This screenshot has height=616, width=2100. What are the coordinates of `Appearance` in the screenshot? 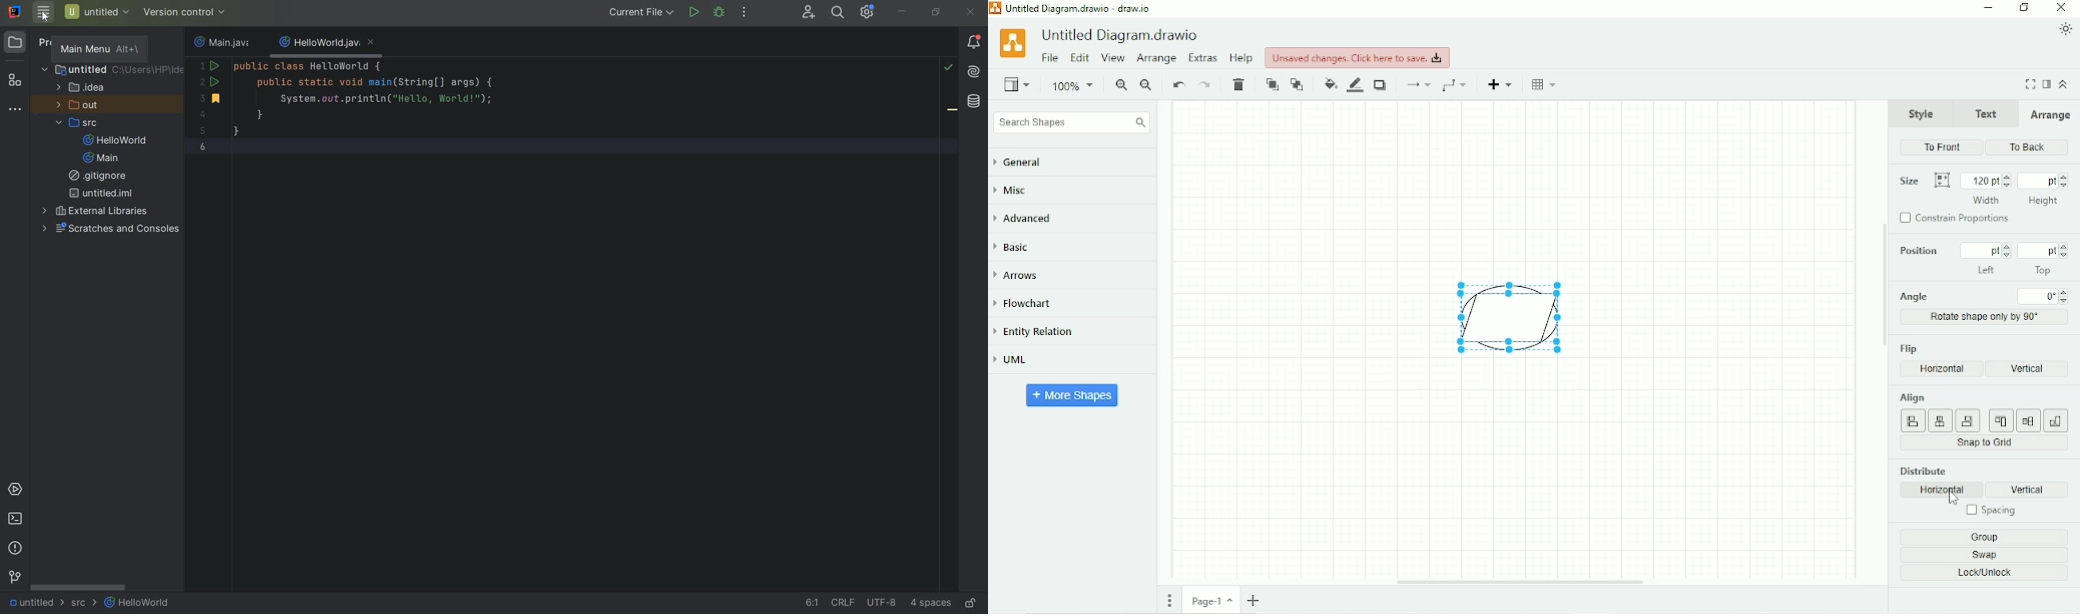 It's located at (2066, 29).